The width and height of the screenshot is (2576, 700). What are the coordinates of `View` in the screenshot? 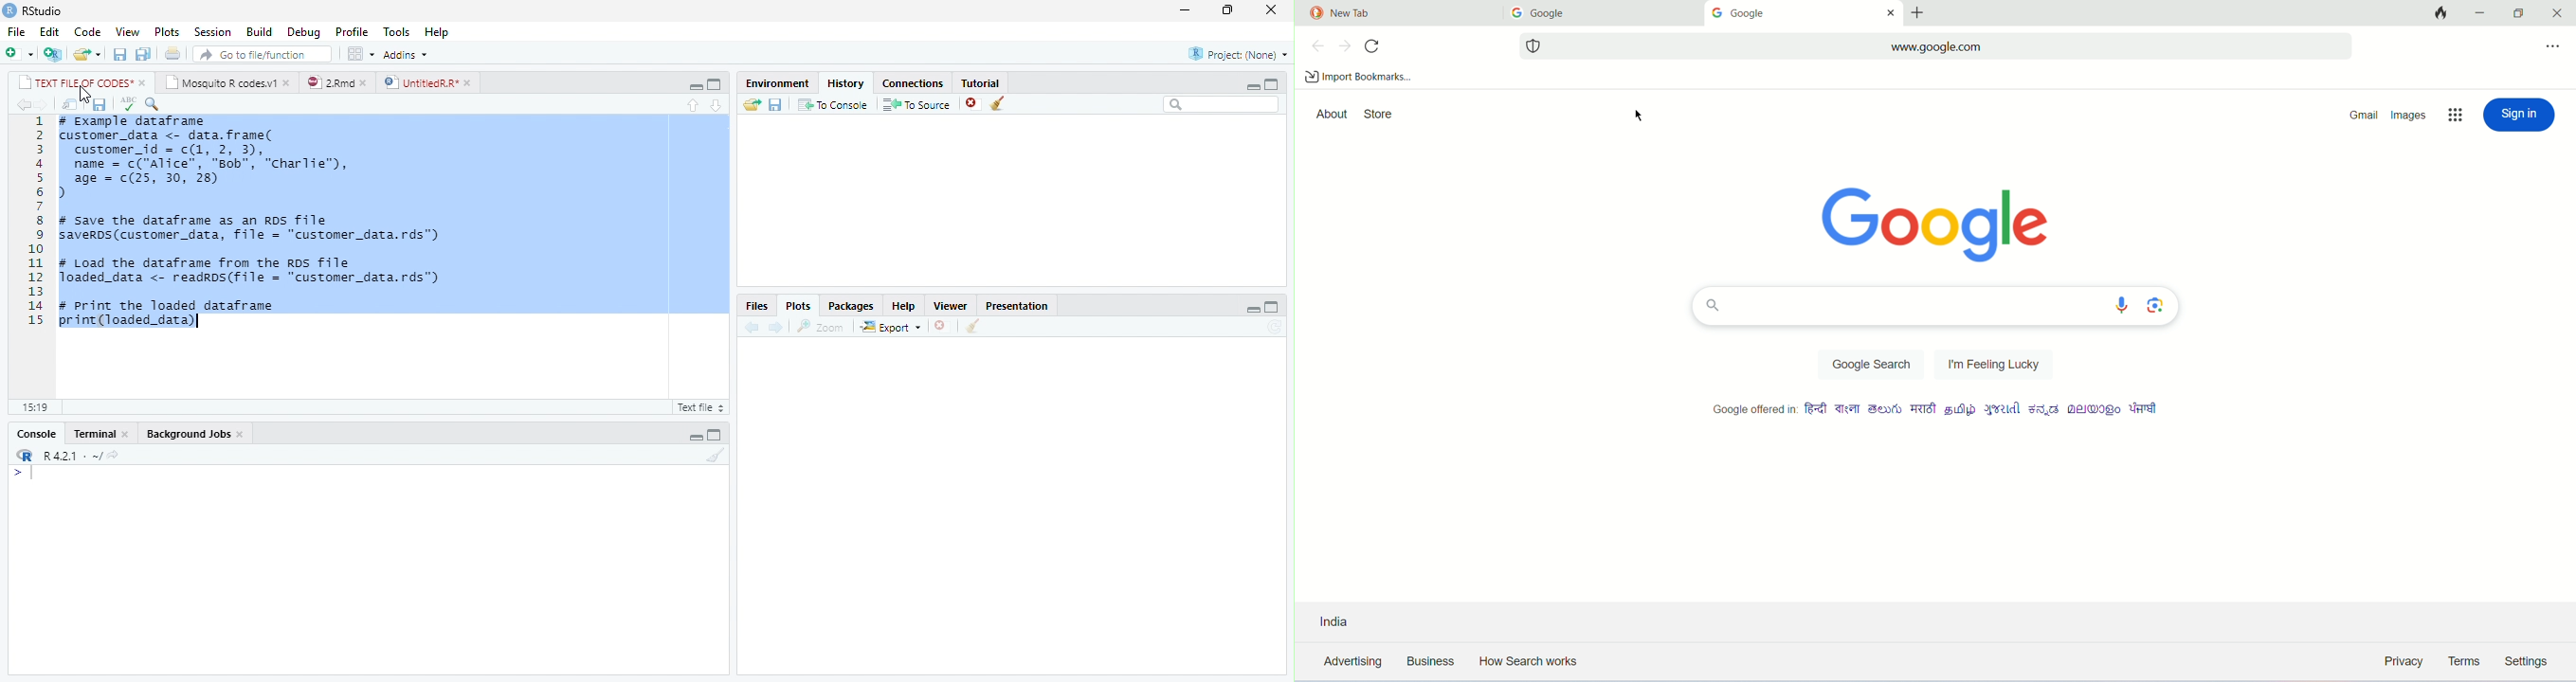 It's located at (128, 31).